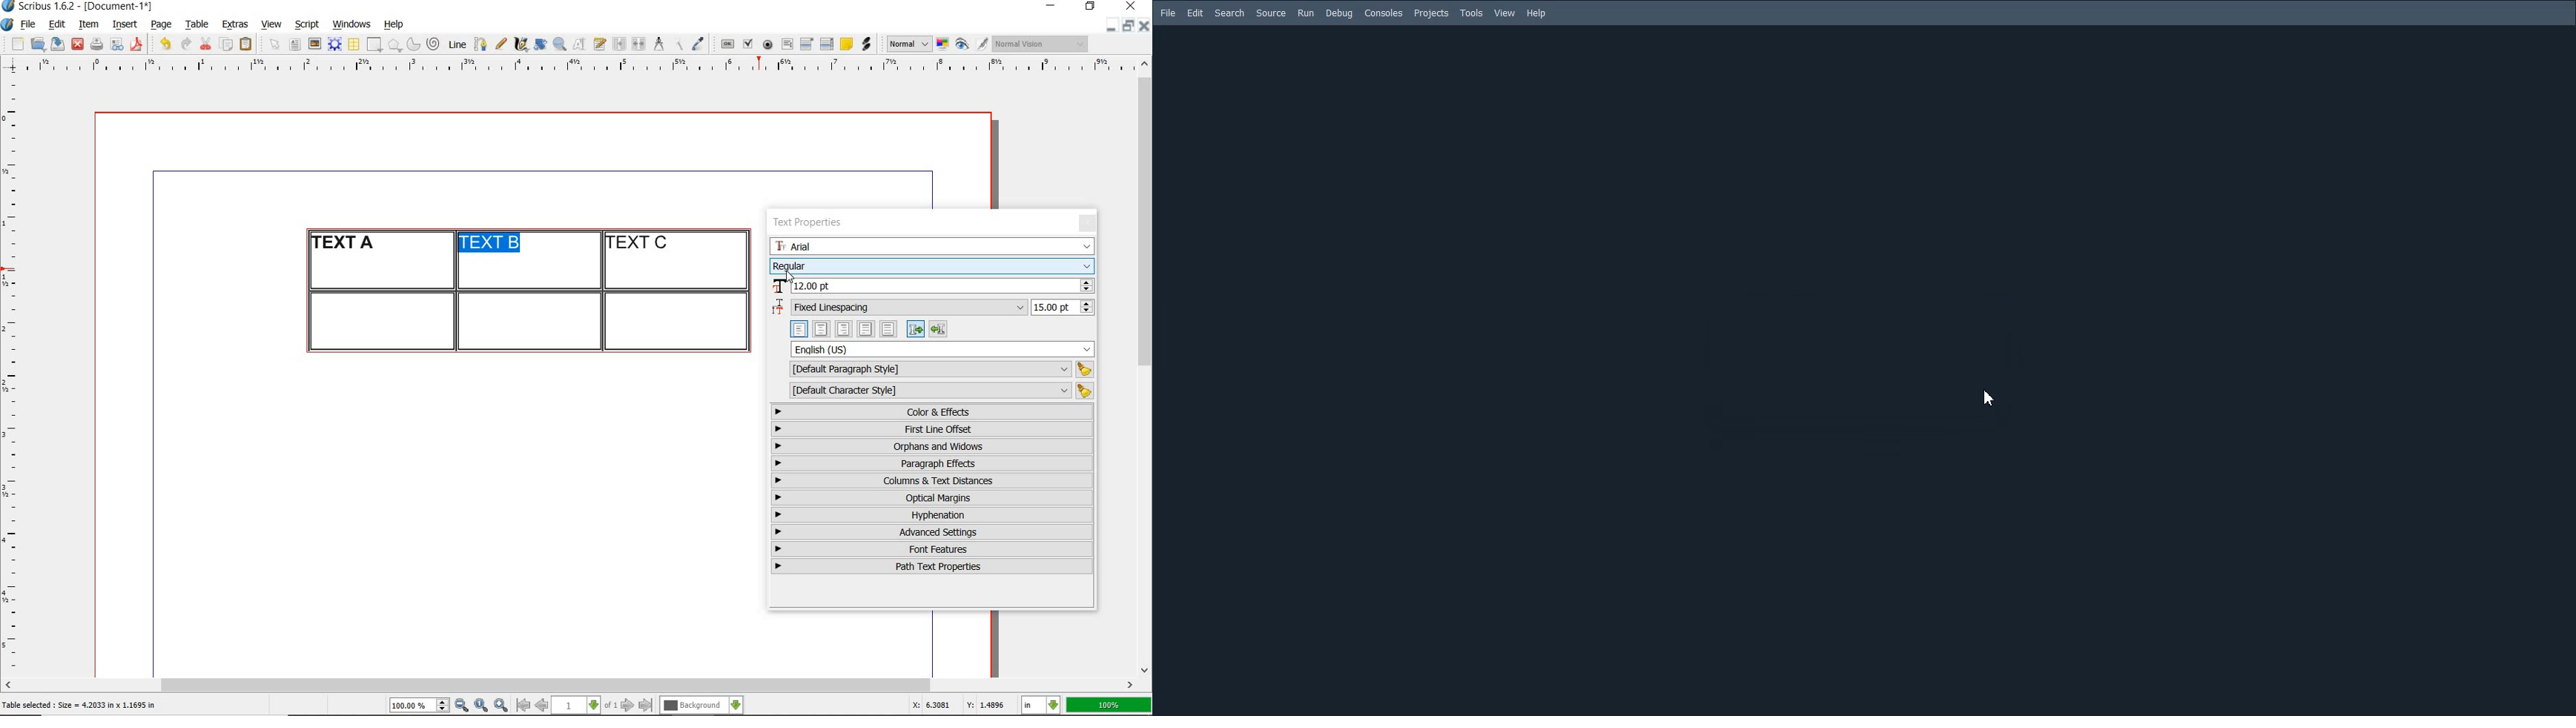 The width and height of the screenshot is (2576, 728). I want to click on zoom to, so click(482, 706).